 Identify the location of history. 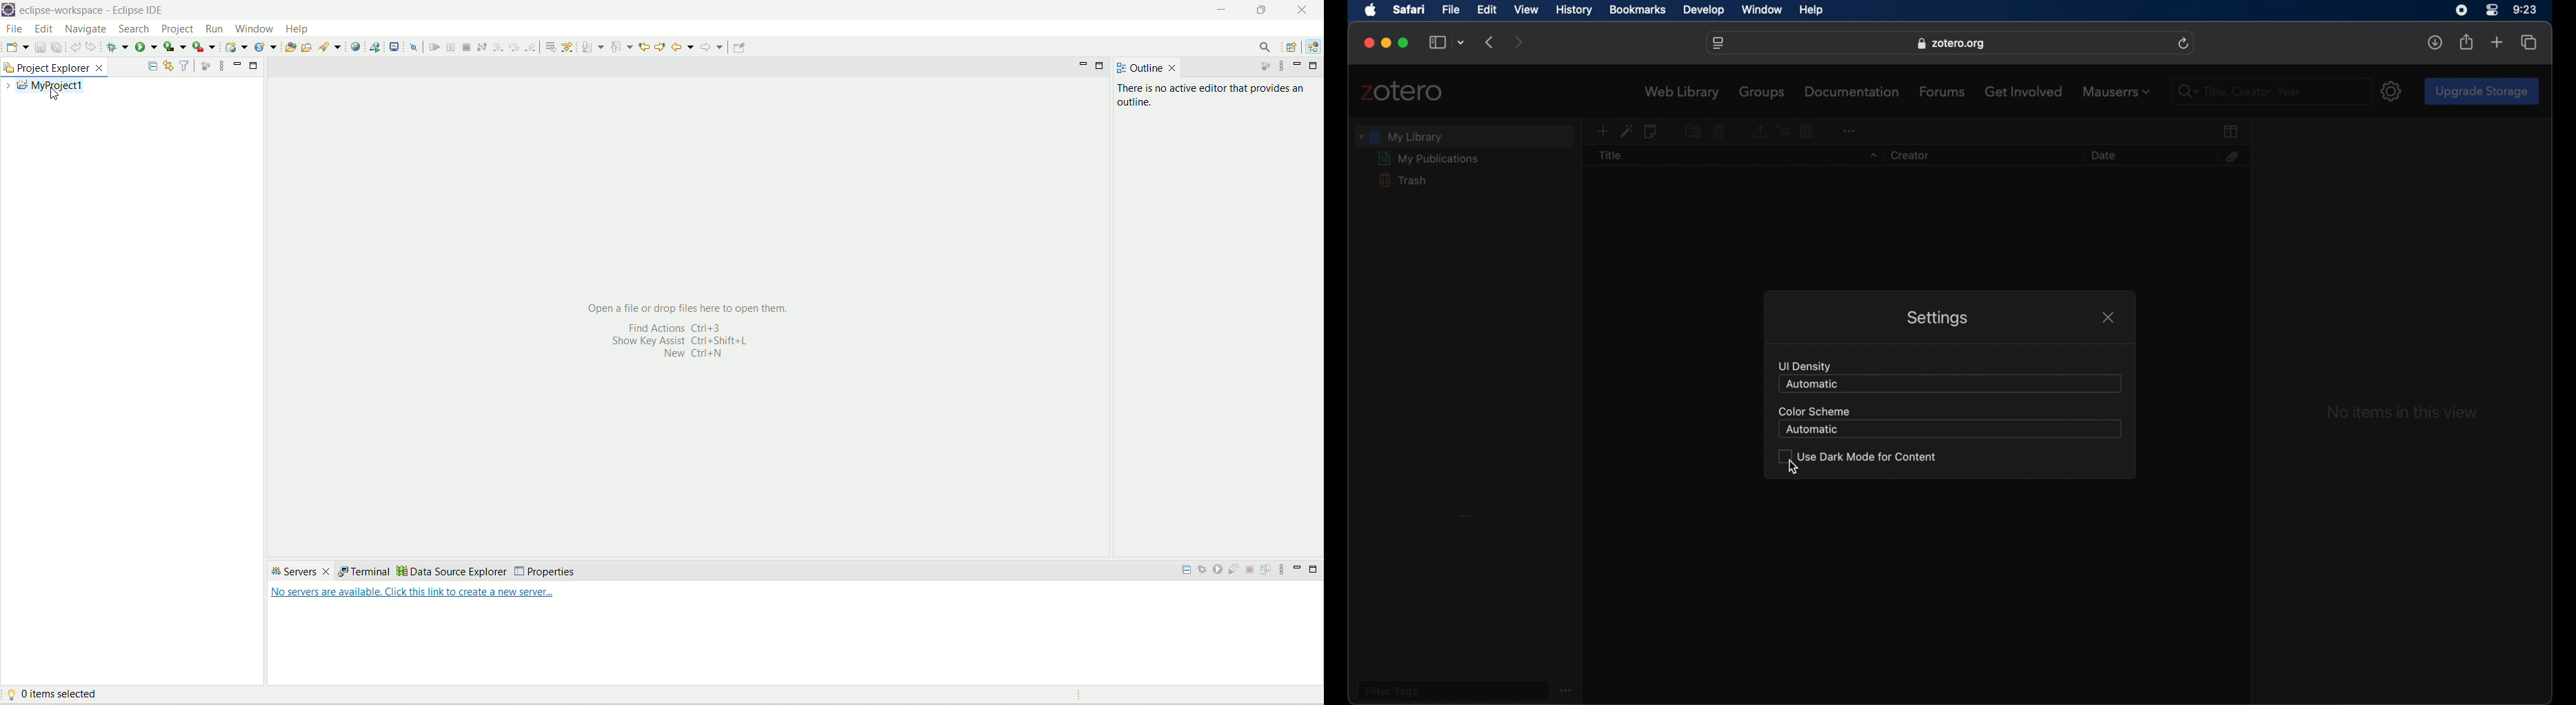
(1574, 10).